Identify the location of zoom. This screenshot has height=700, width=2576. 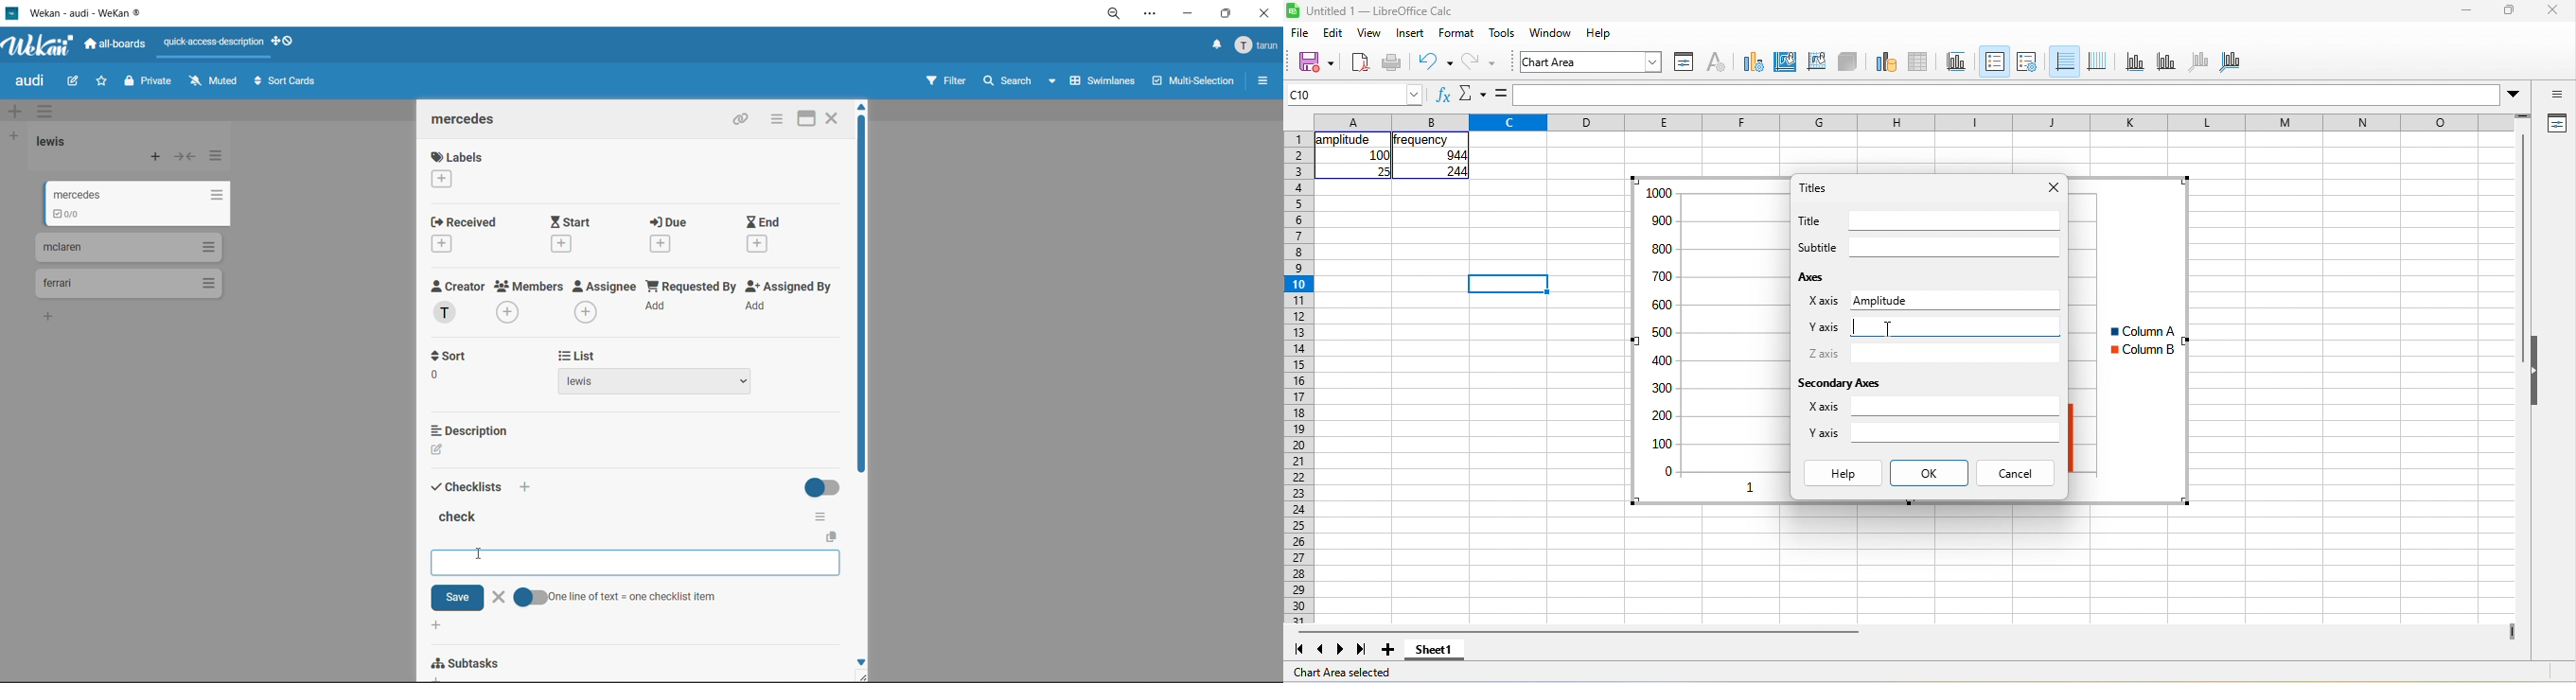
(1119, 17).